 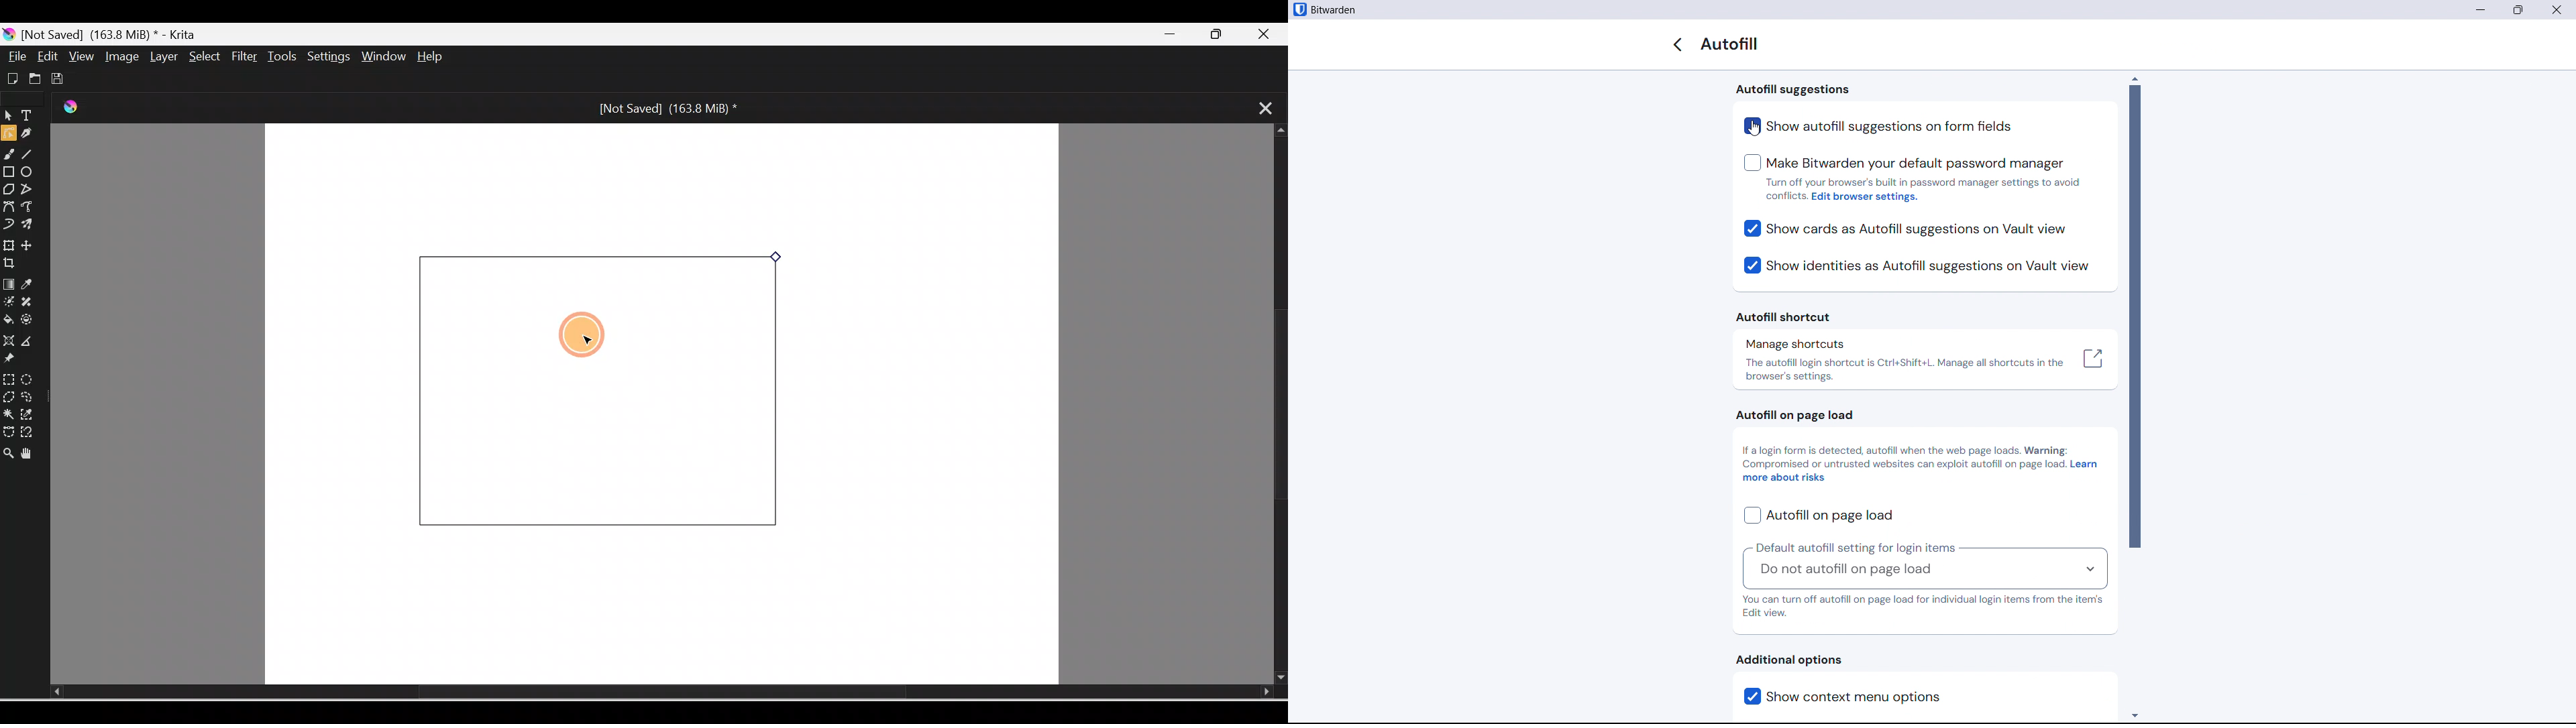 What do you see at coordinates (28, 377) in the screenshot?
I see `Elliptical selection tool` at bounding box center [28, 377].